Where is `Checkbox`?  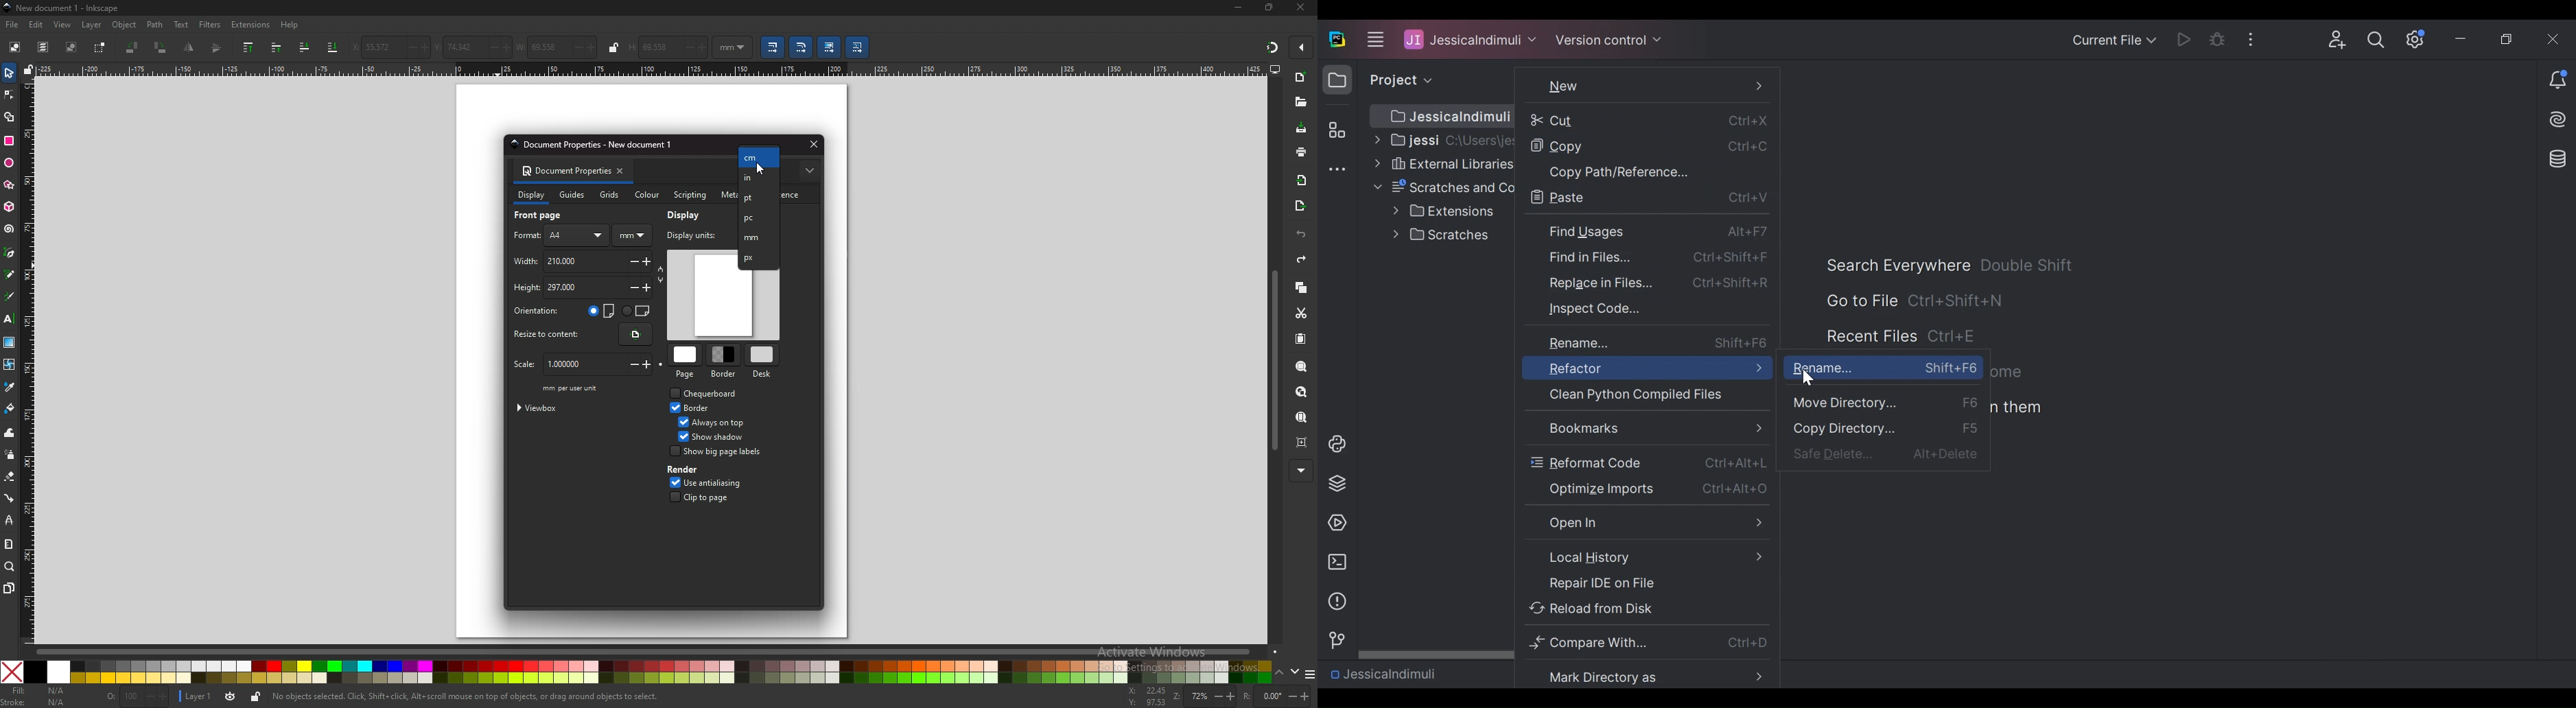 Checkbox is located at coordinates (673, 451).